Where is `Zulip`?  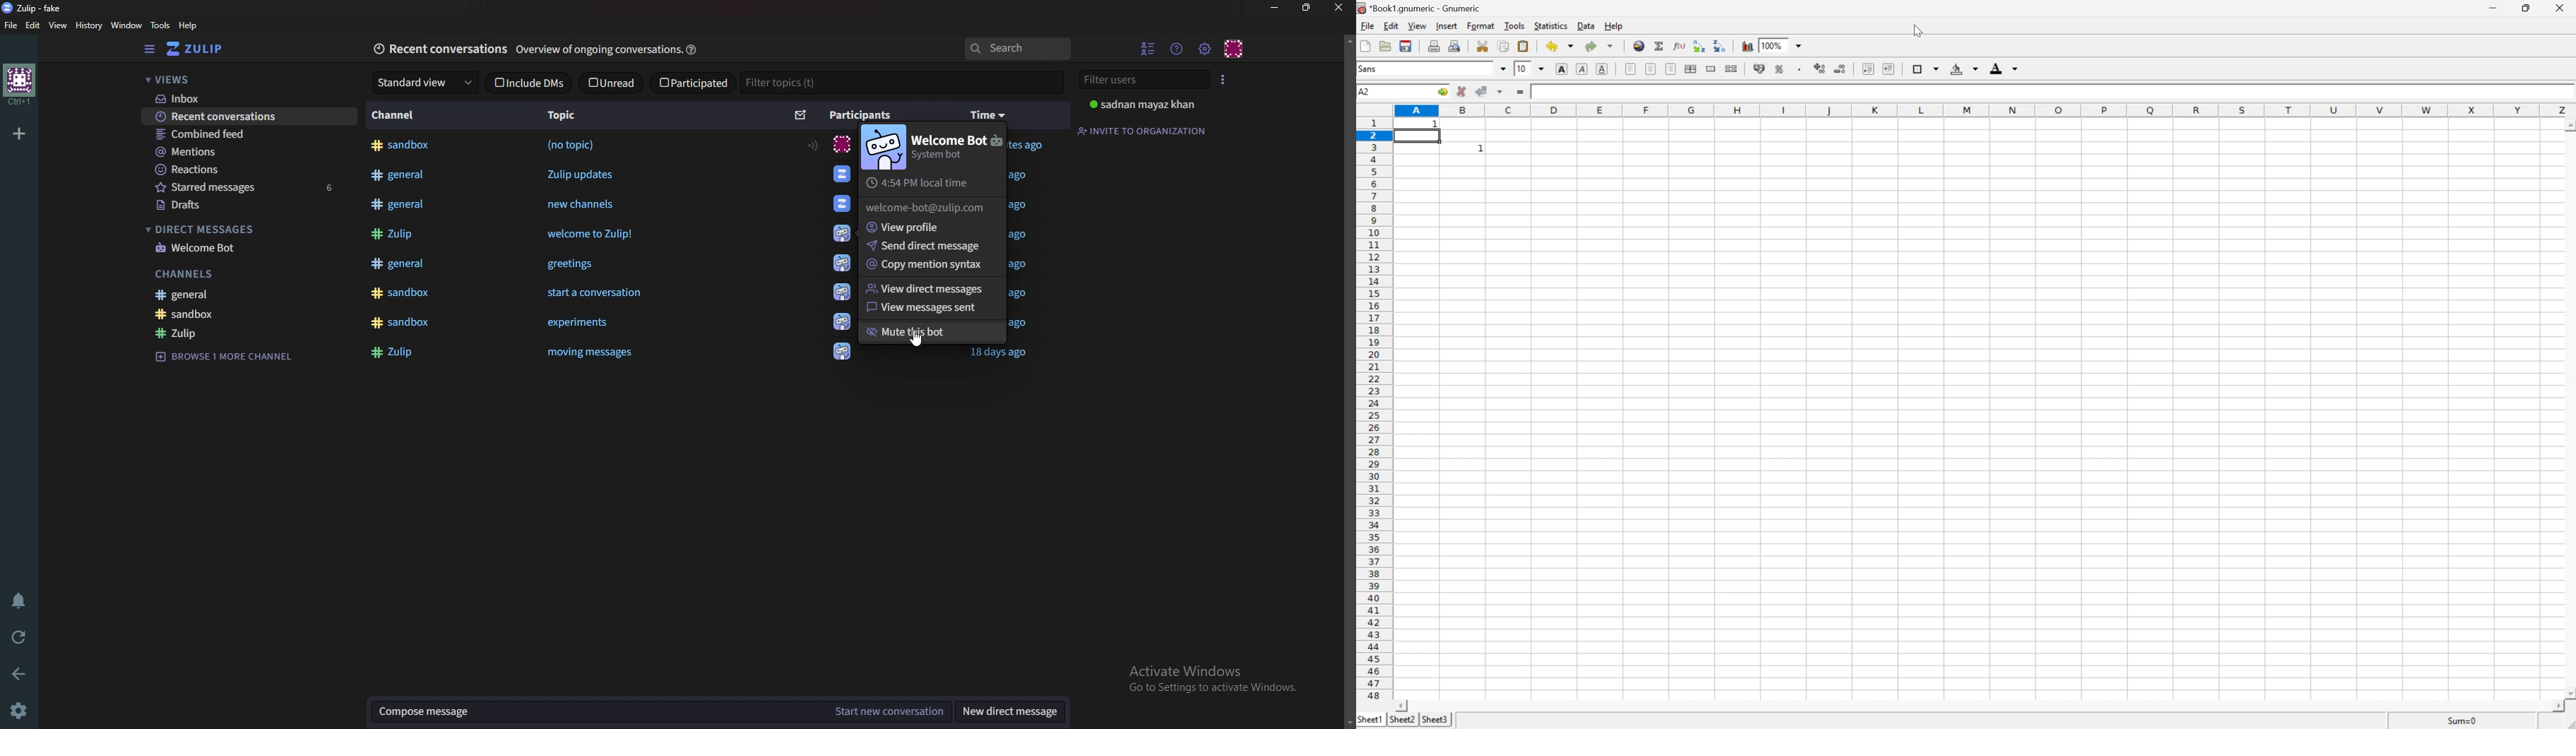 Zulip is located at coordinates (249, 331).